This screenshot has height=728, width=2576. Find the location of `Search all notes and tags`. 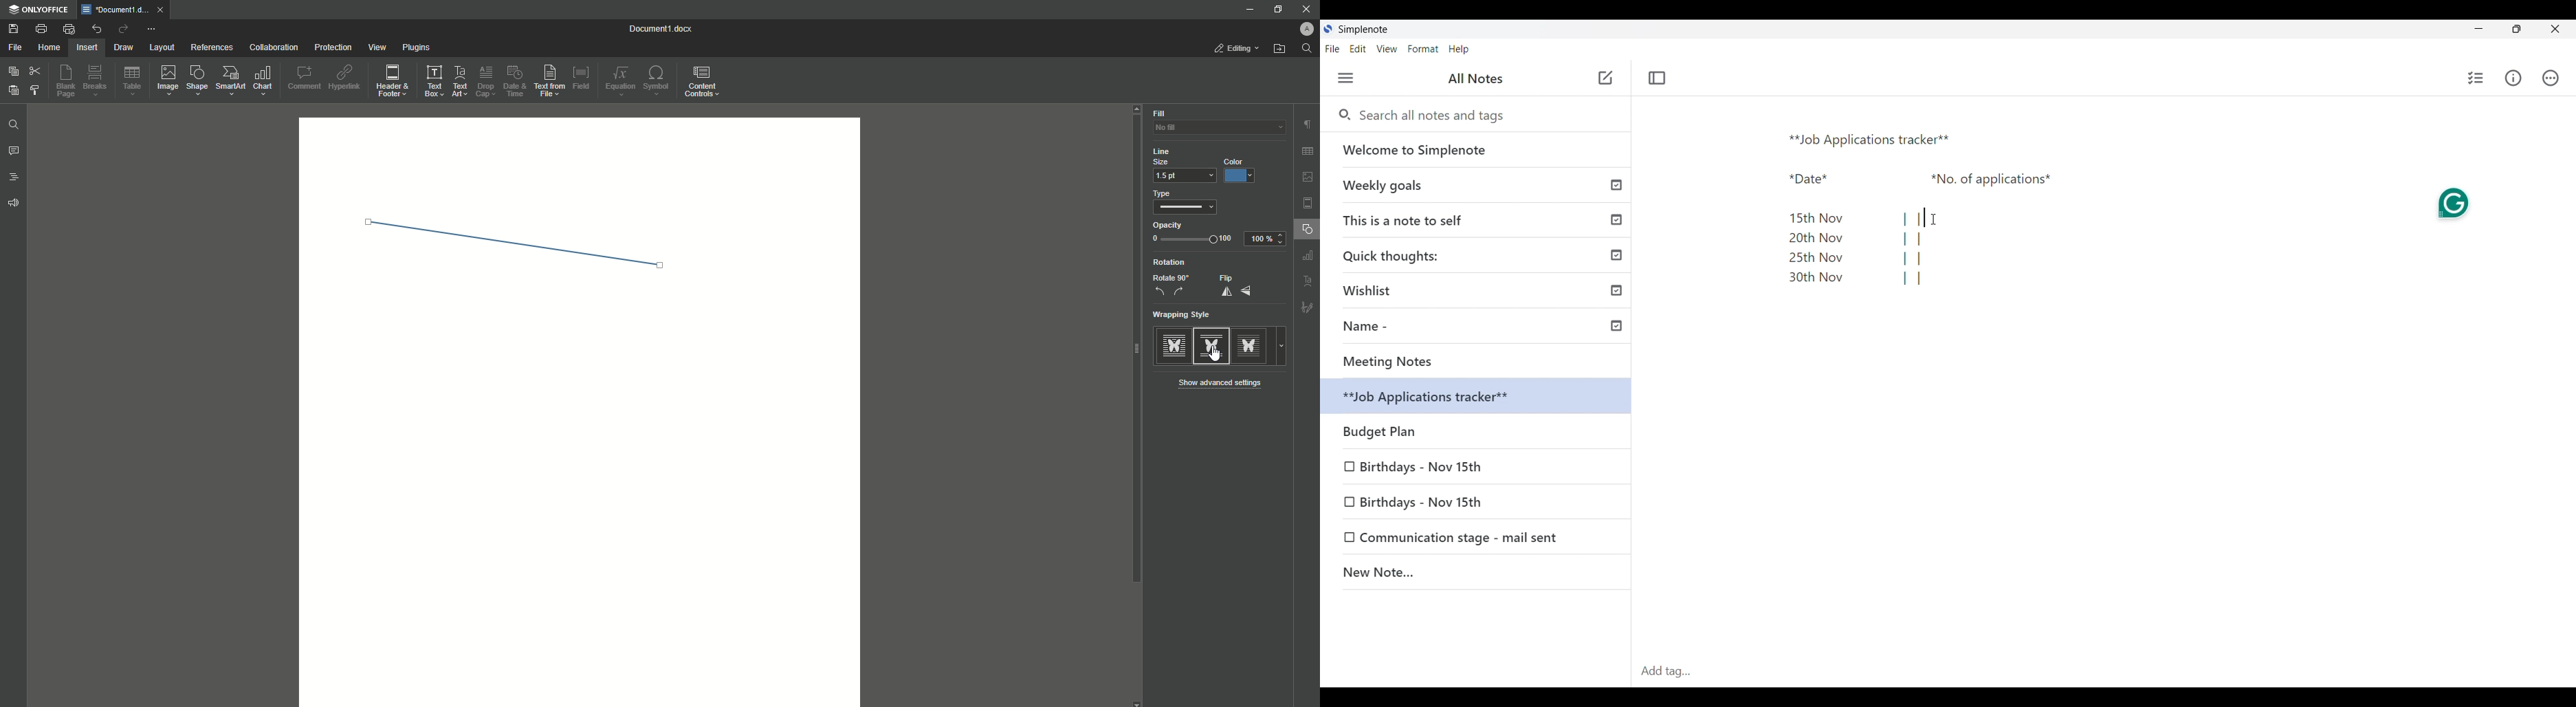

Search all notes and tags is located at coordinates (1436, 115).